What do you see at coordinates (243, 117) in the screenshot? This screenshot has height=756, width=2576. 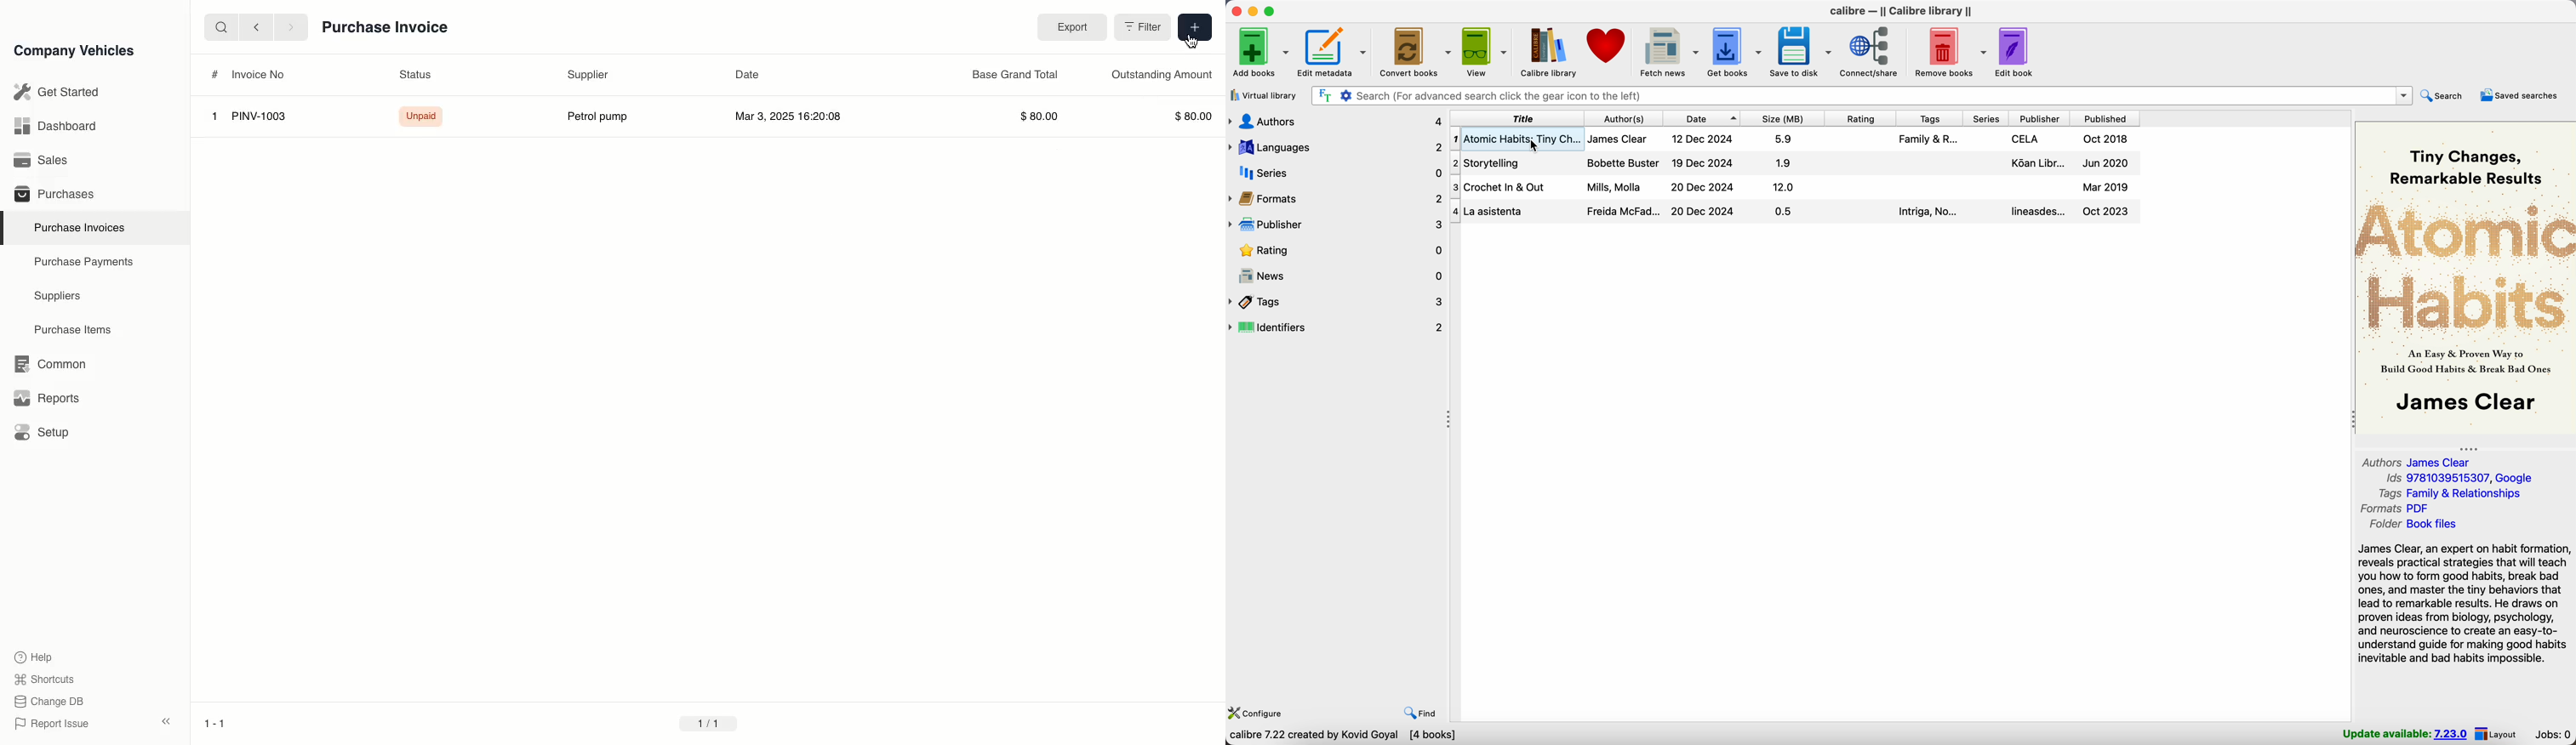 I see `1 PINV-1003` at bounding box center [243, 117].